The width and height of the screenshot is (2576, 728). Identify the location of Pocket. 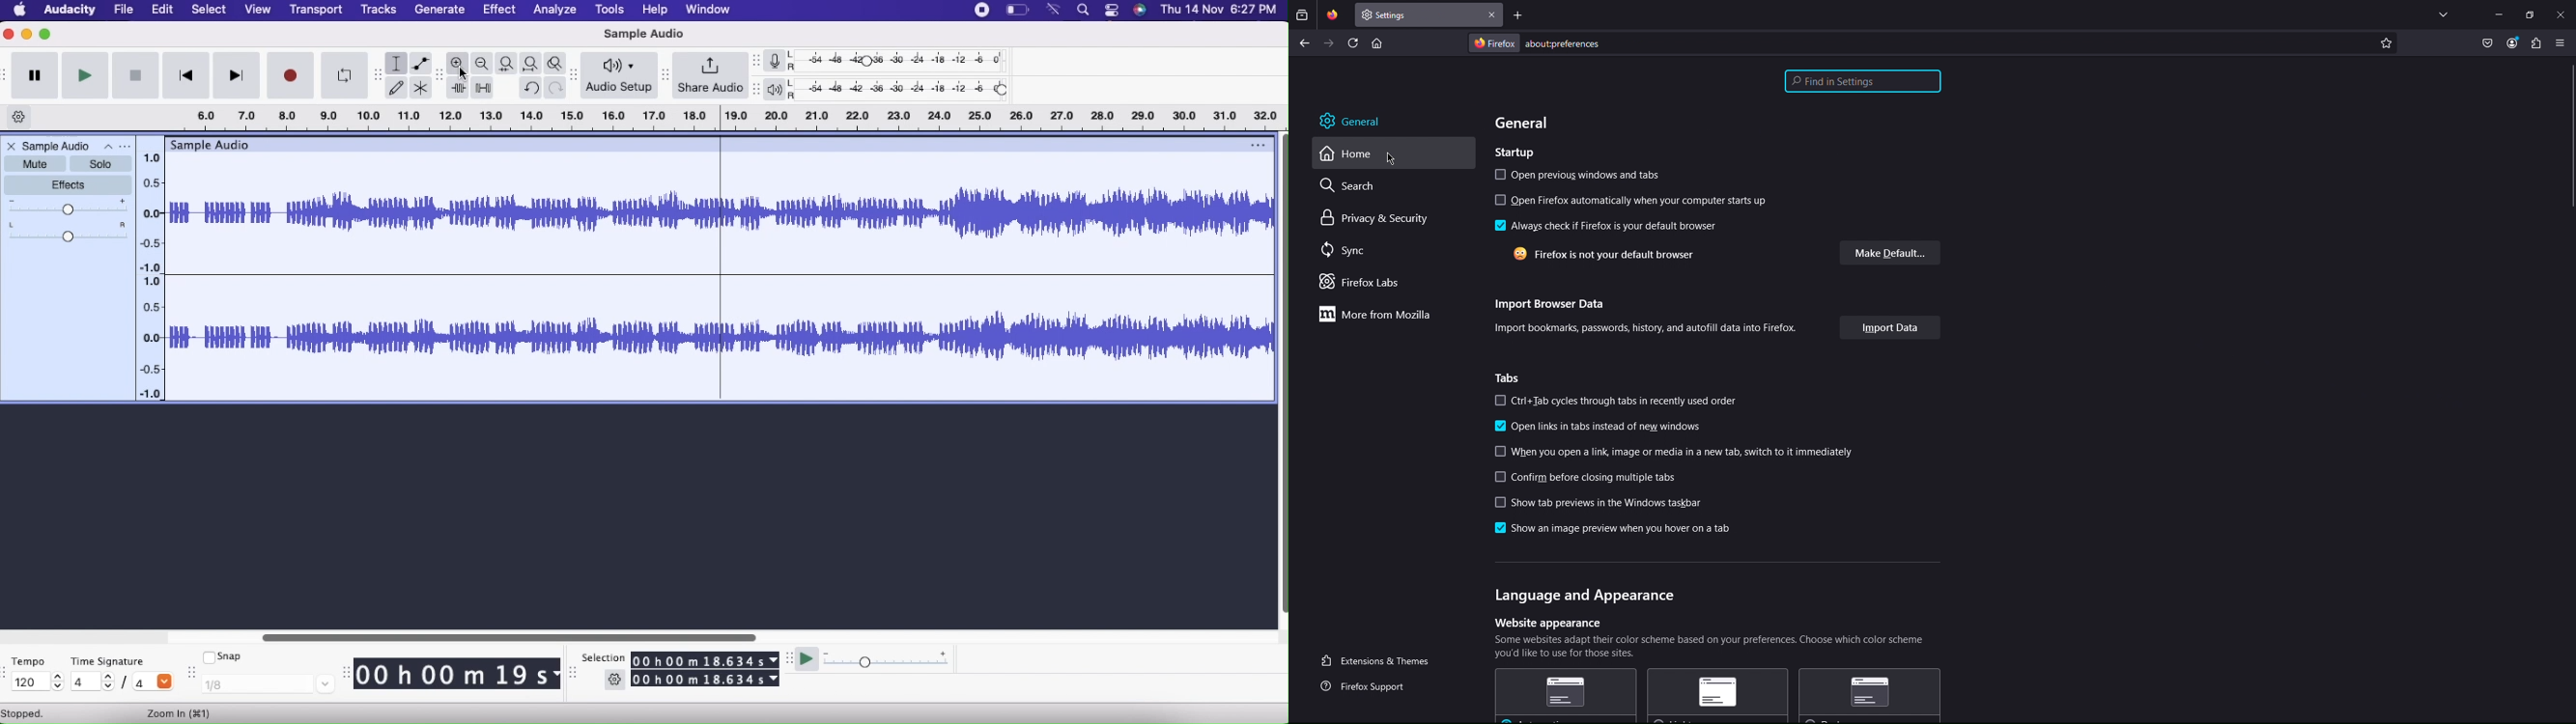
(2488, 44).